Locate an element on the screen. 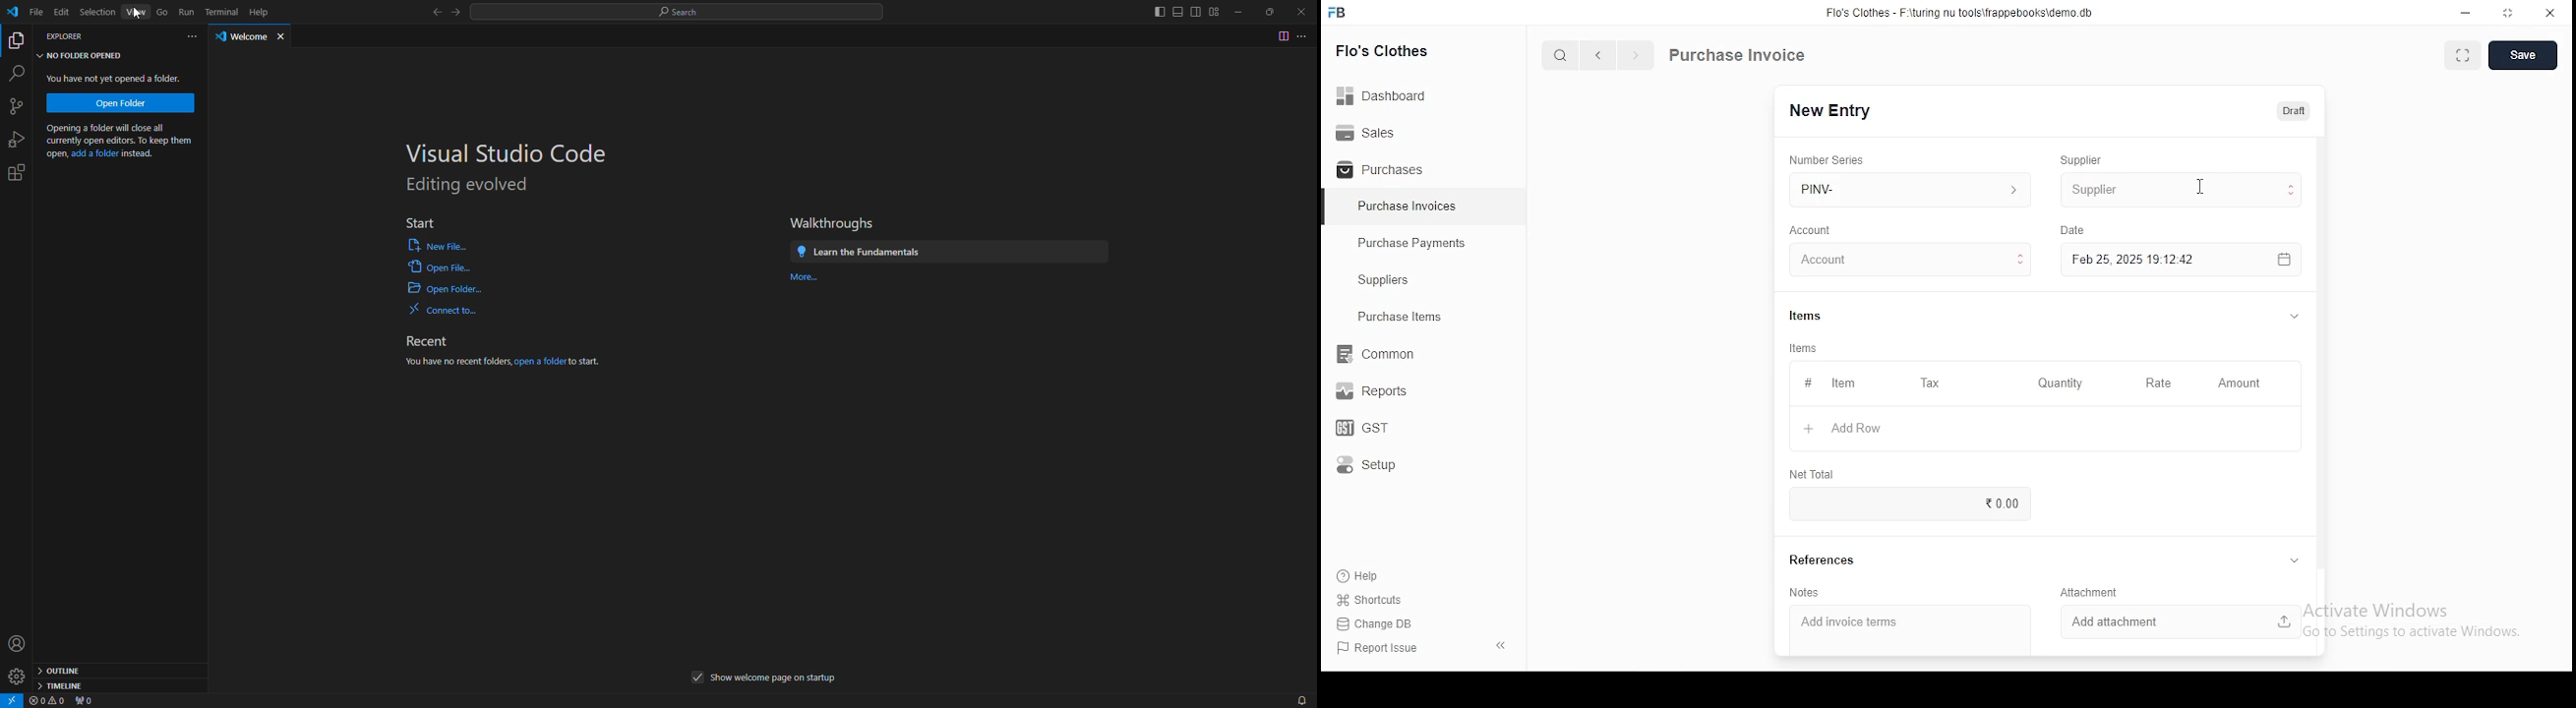 The width and height of the screenshot is (2576, 728). search is located at coordinates (1563, 57).